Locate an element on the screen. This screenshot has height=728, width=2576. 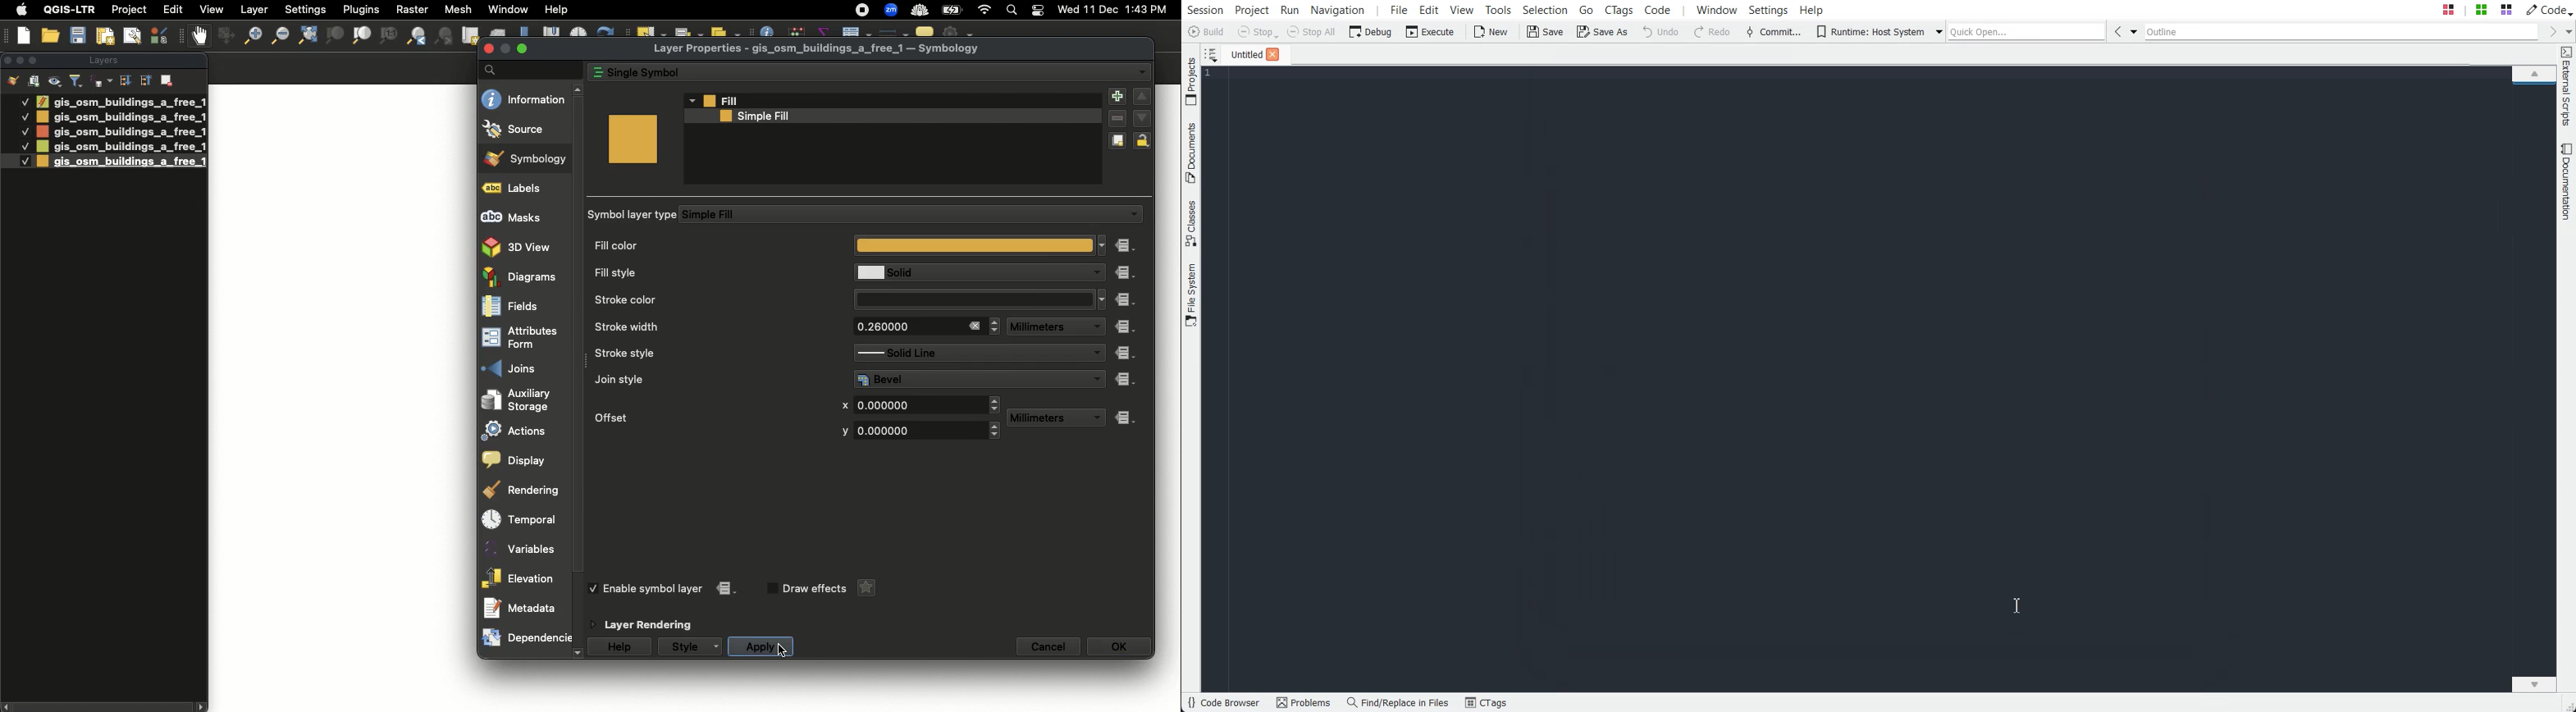
y is located at coordinates (843, 431).